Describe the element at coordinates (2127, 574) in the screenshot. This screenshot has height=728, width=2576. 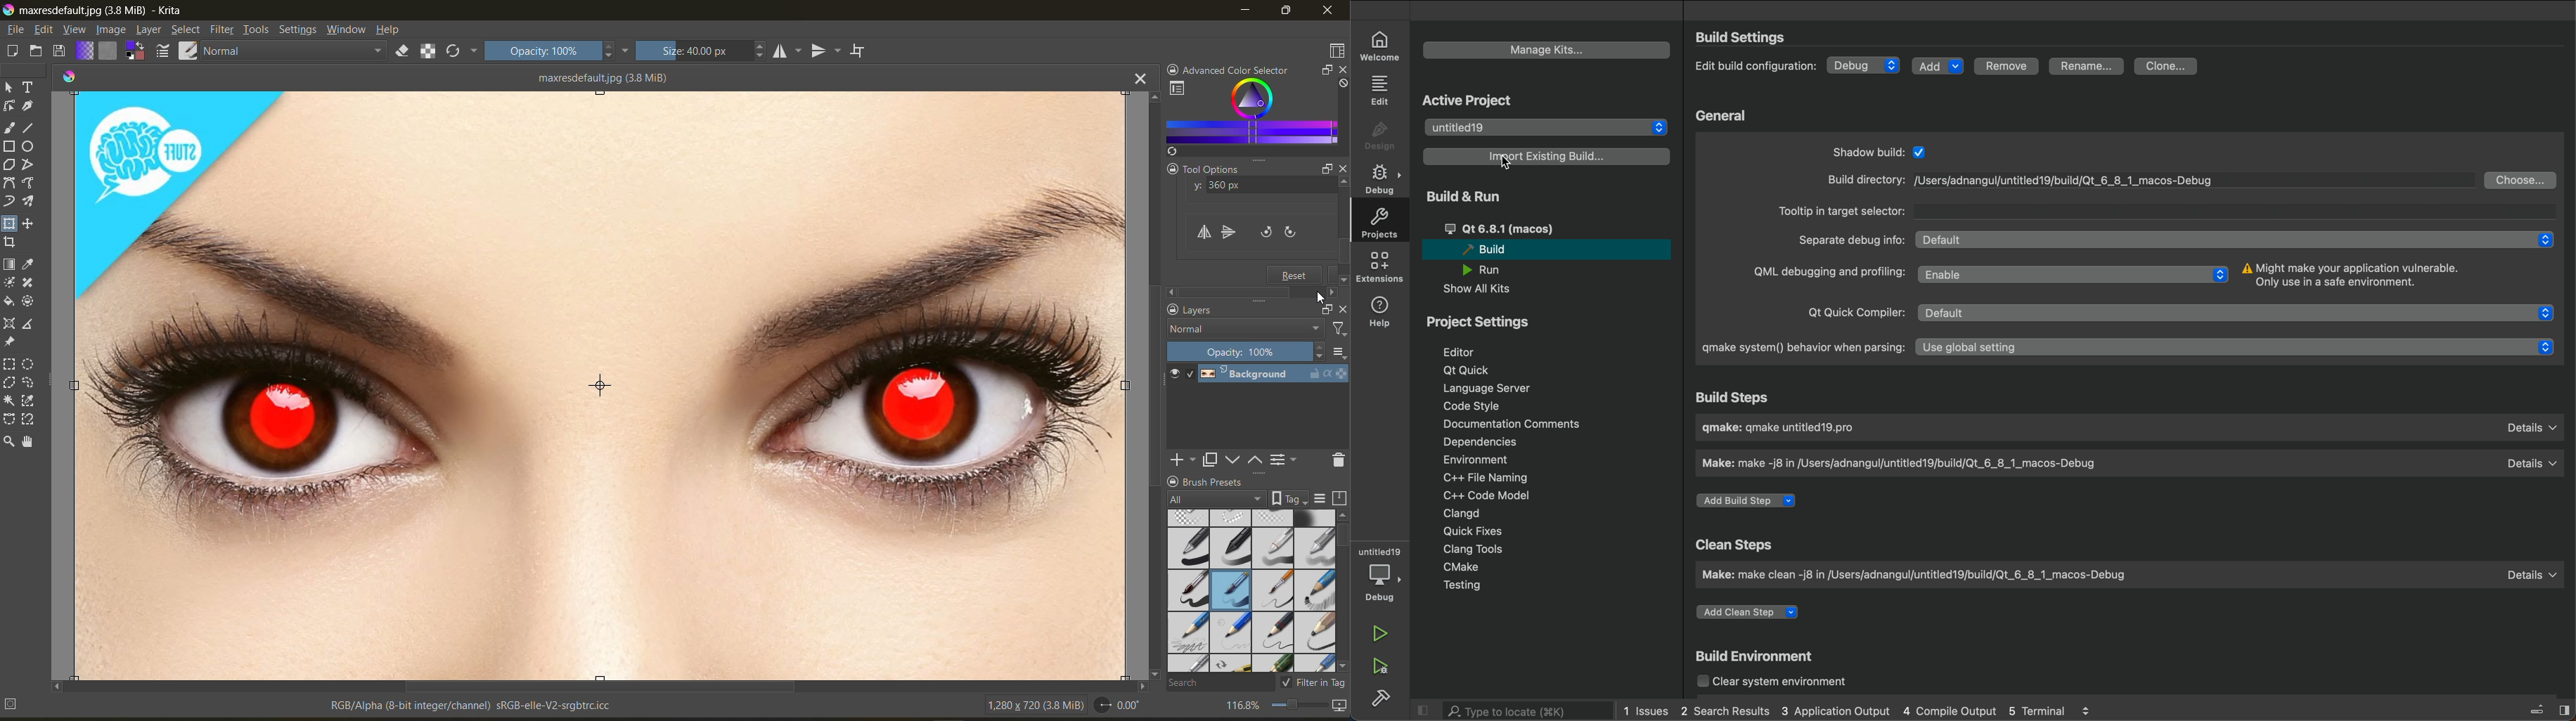
I see `make` at that location.